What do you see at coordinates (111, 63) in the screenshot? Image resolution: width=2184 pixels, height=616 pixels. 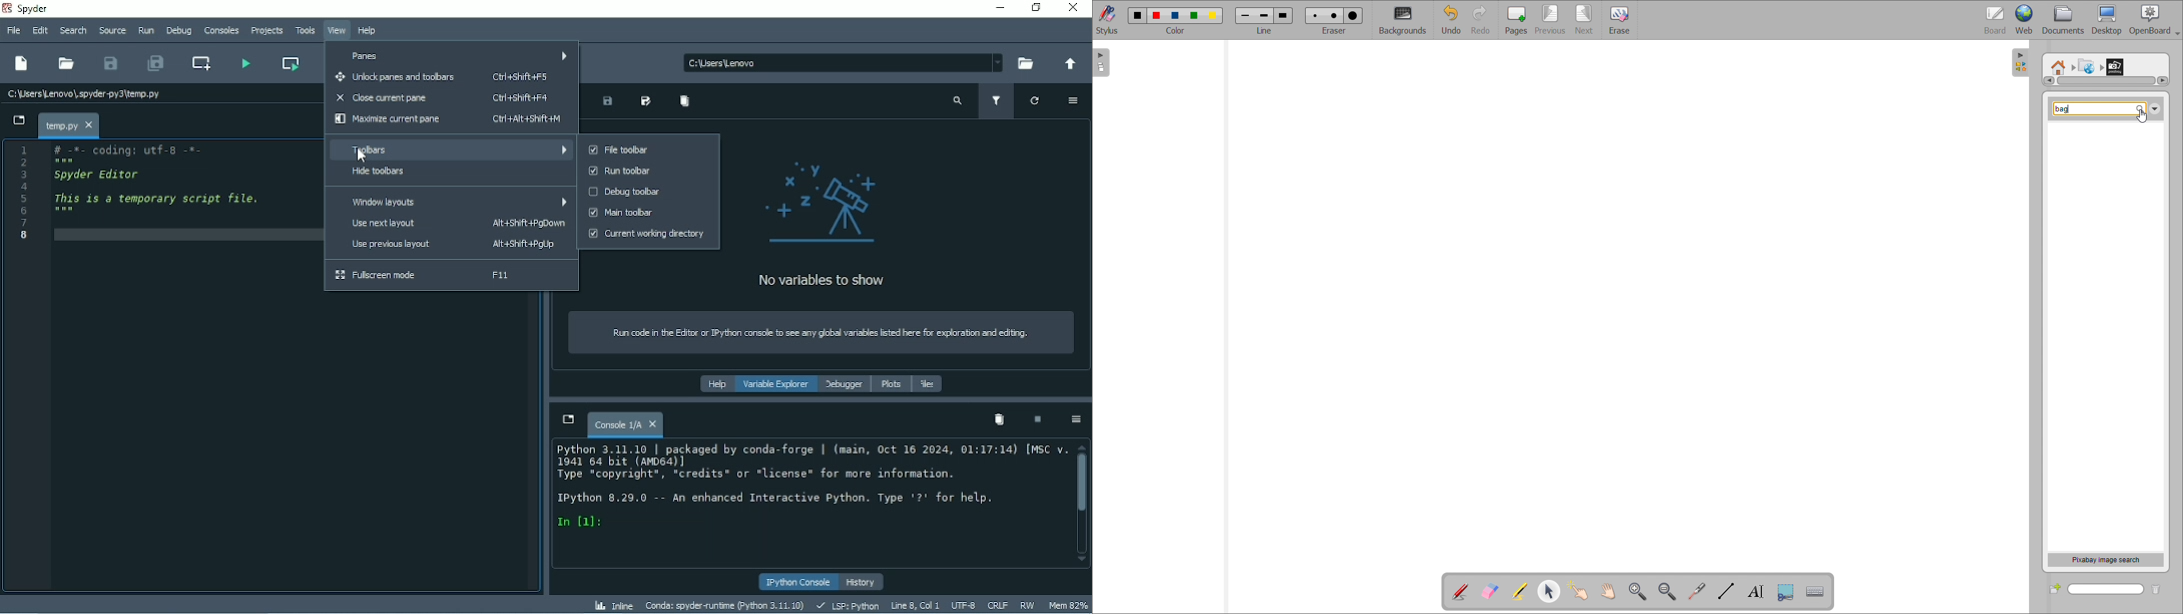 I see `Save file    ` at bounding box center [111, 63].